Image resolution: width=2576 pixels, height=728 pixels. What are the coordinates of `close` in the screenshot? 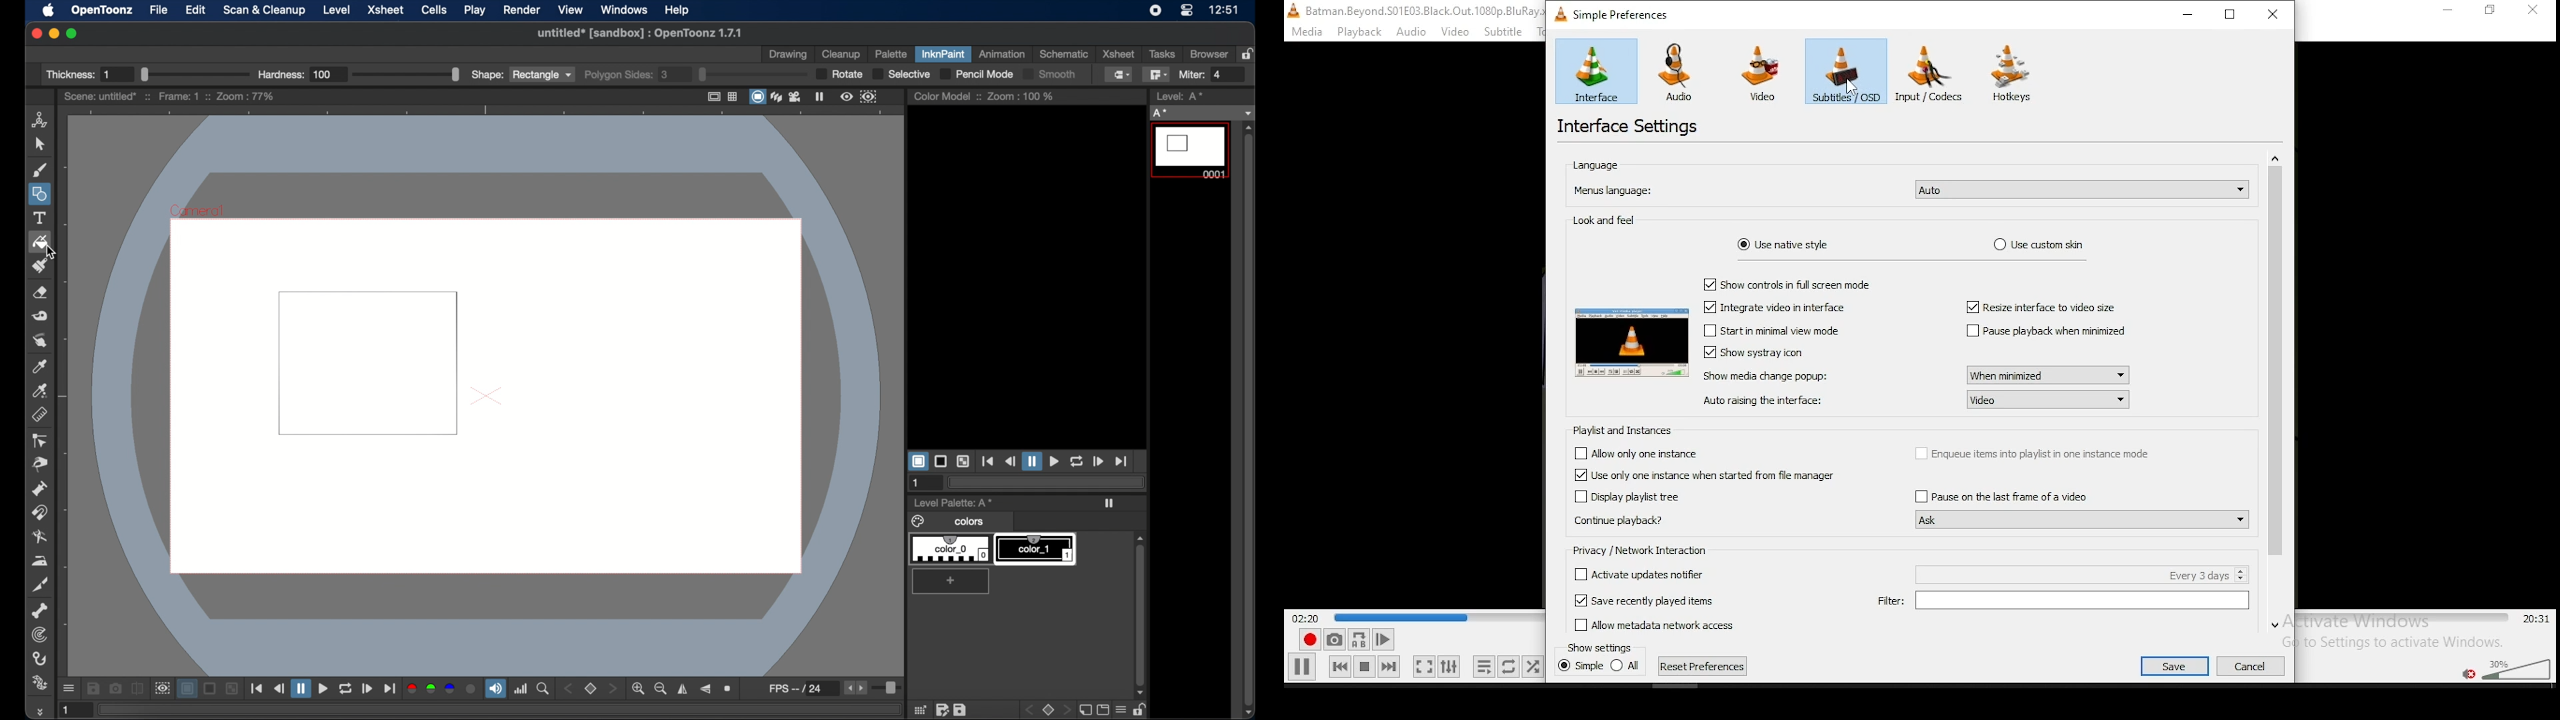 It's located at (35, 34).